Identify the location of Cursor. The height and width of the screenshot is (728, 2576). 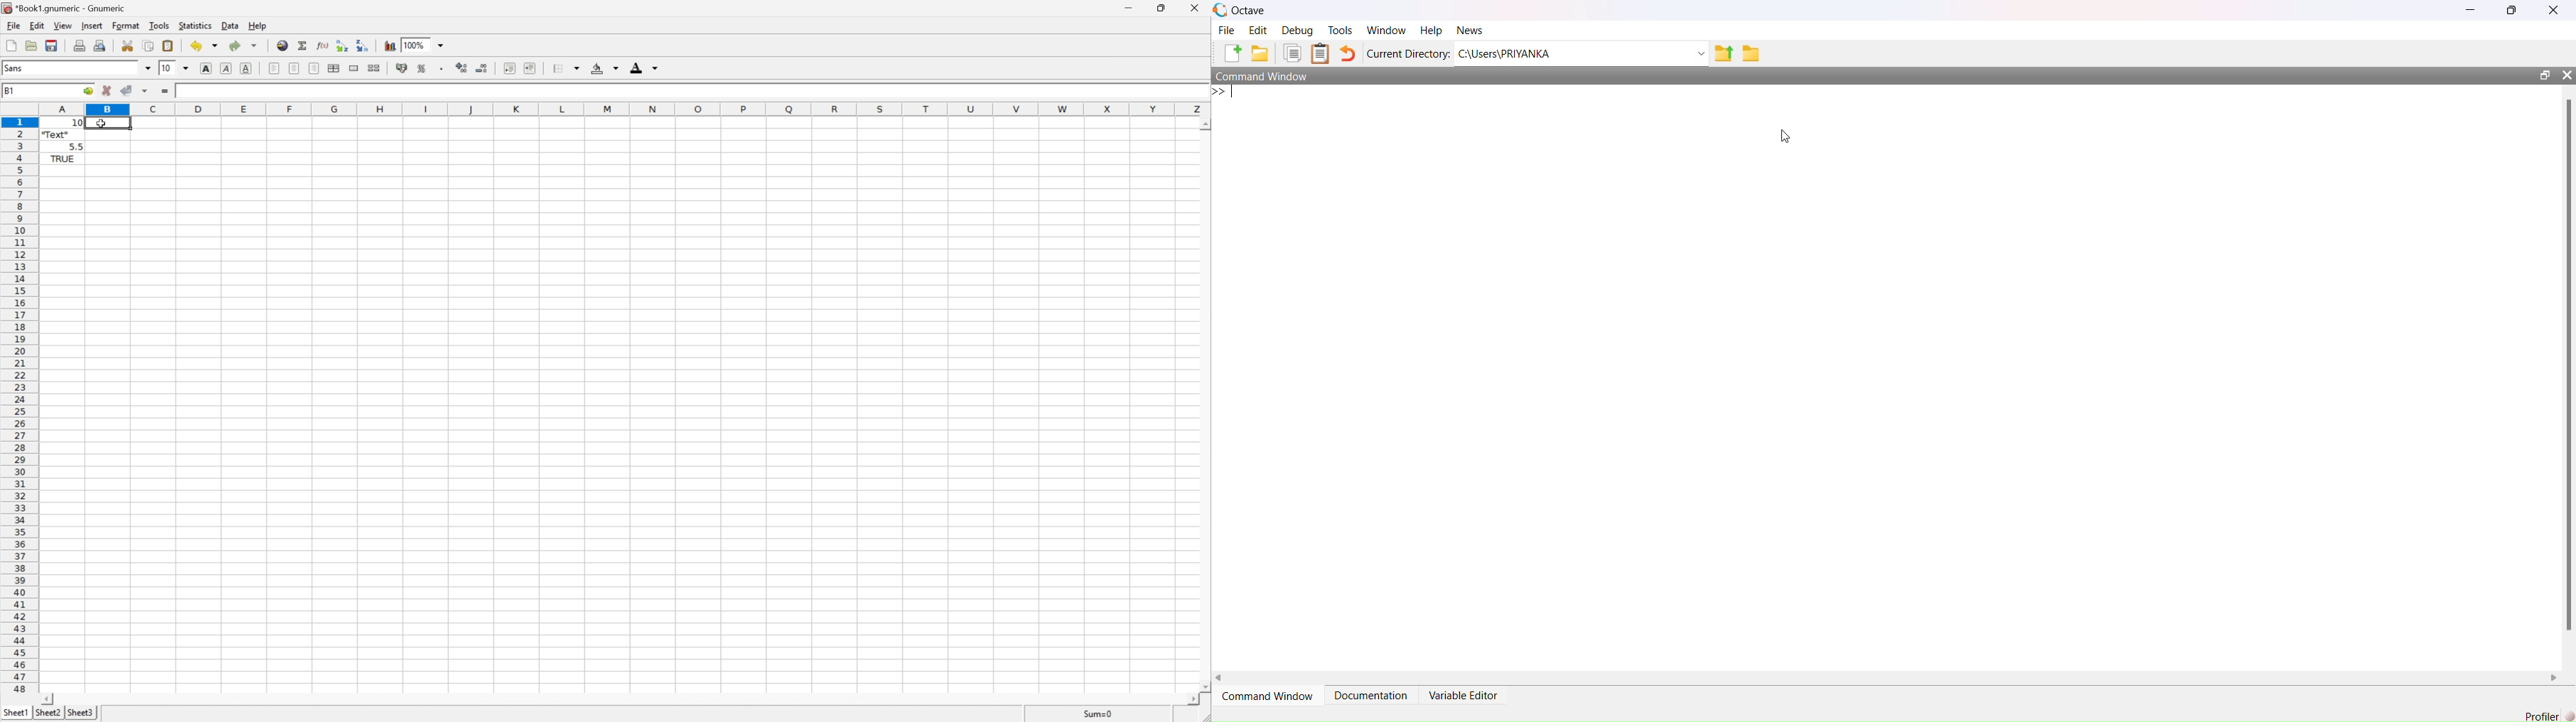
(102, 123).